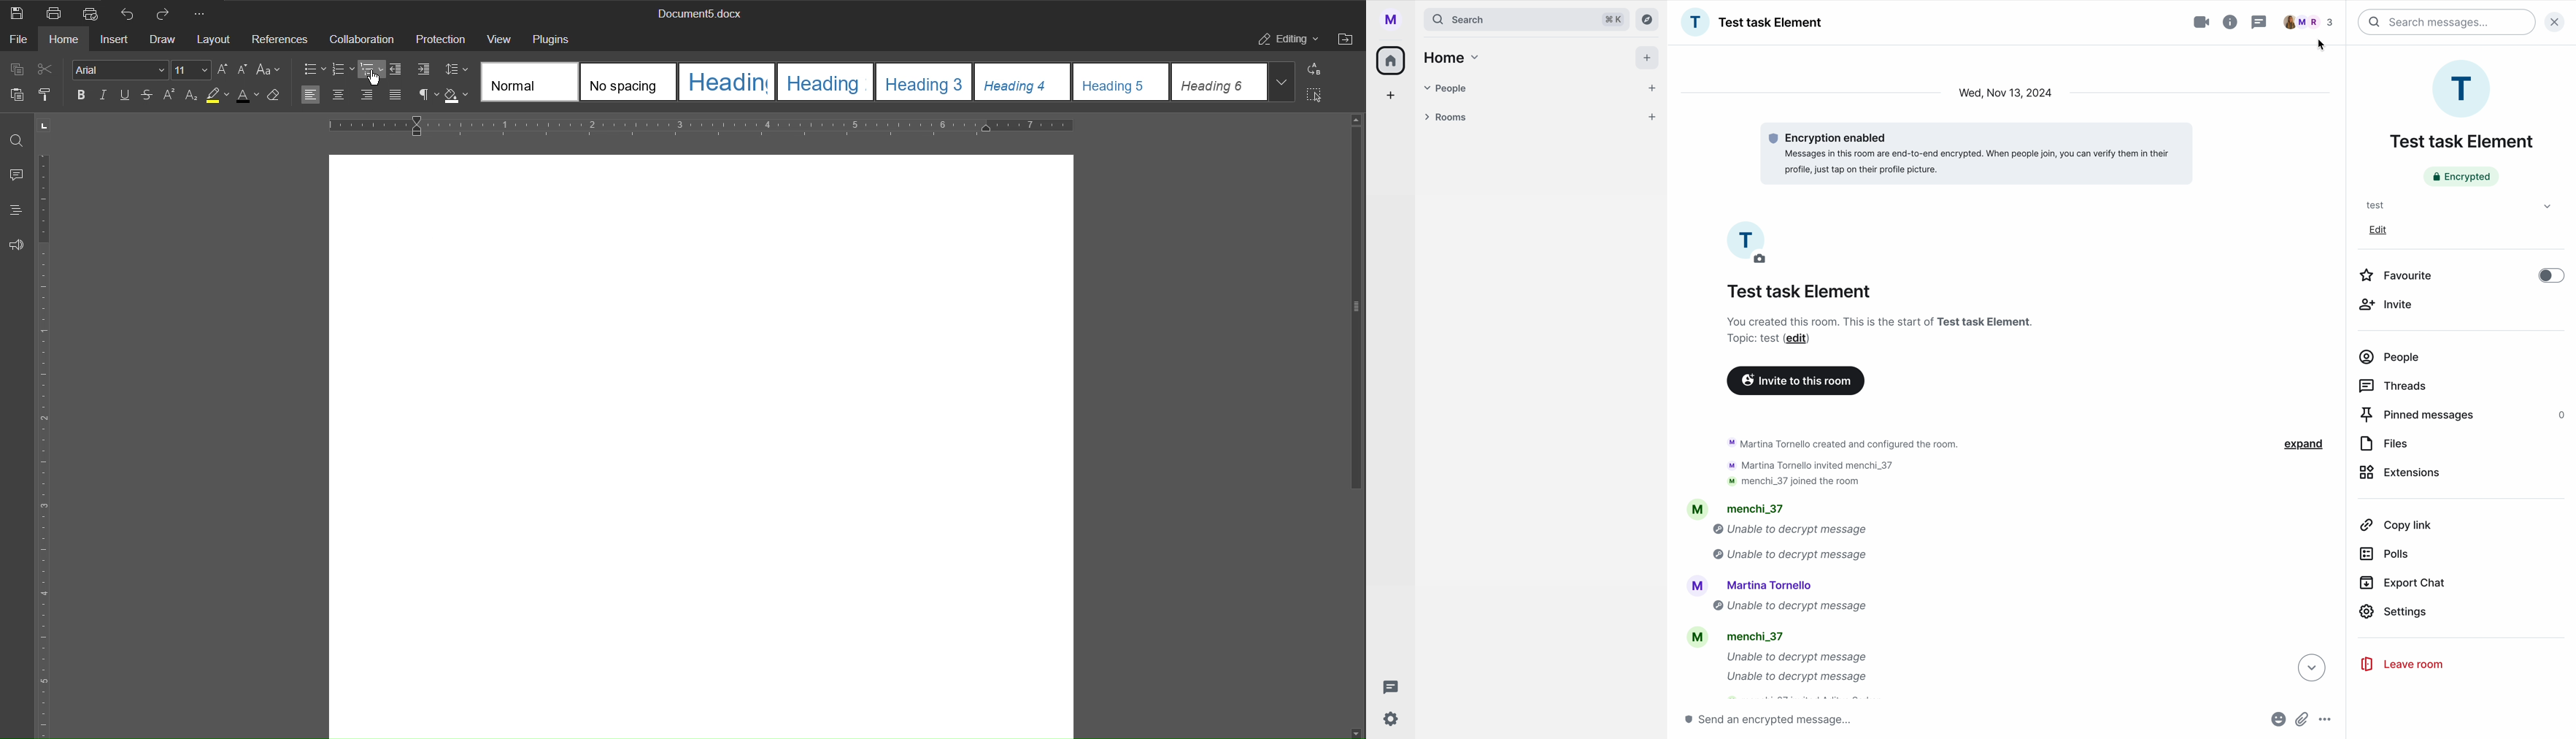  I want to click on Insert, so click(115, 41).